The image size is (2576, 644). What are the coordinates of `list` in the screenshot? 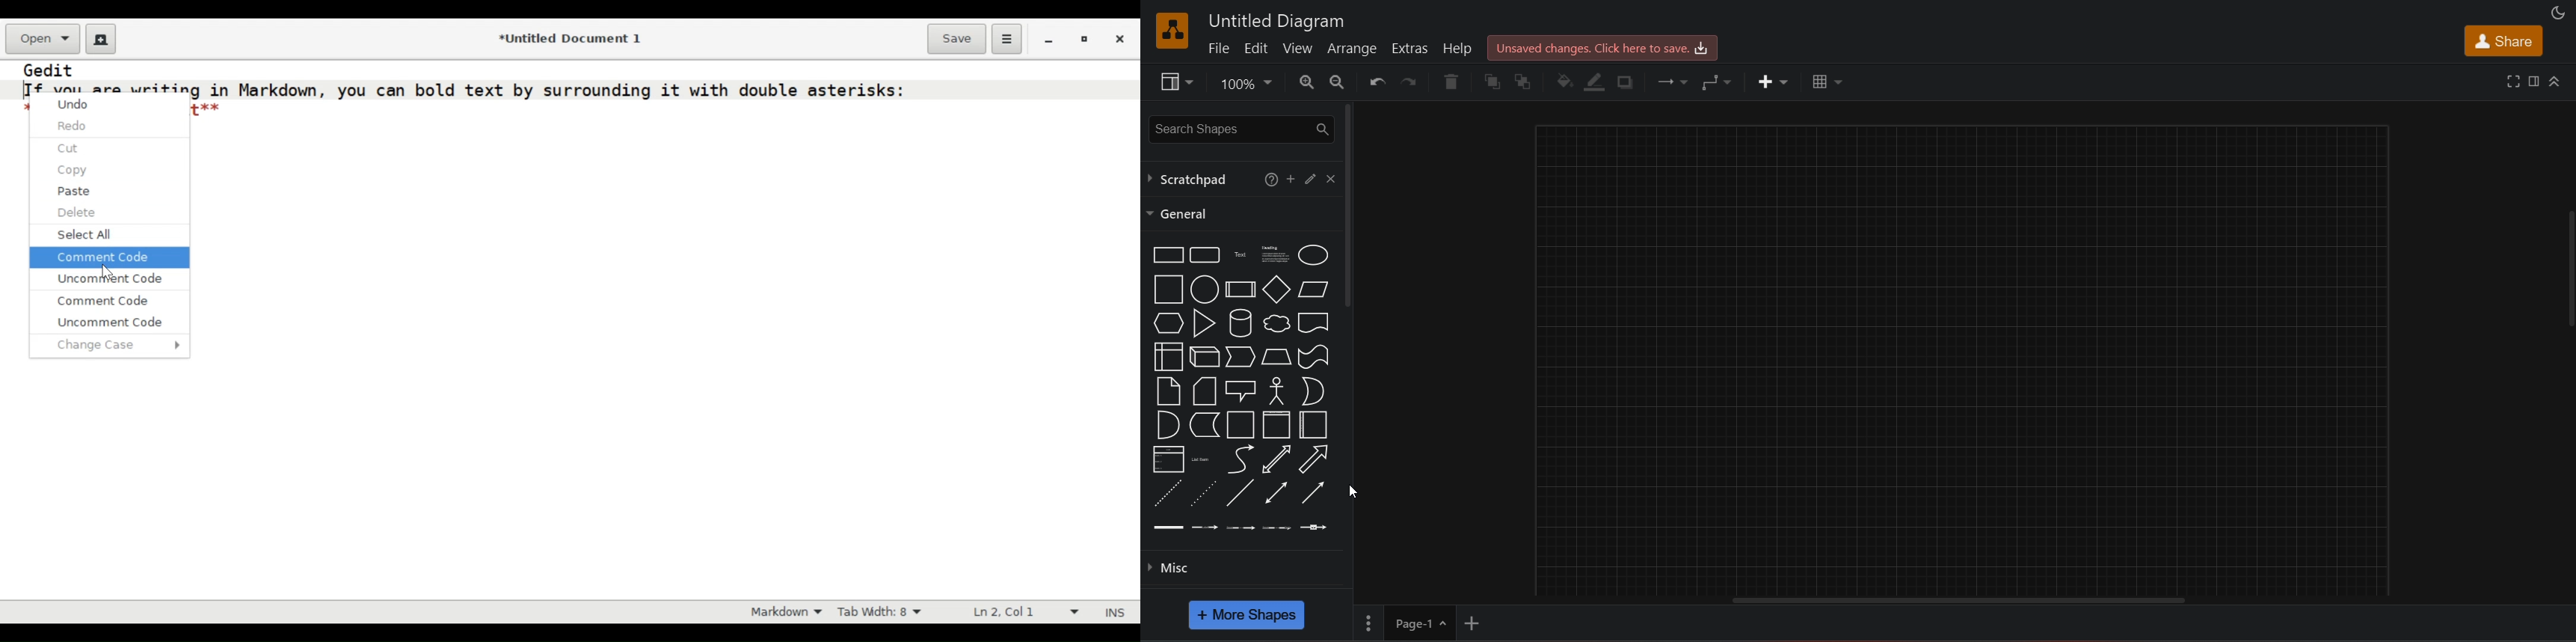 It's located at (1168, 459).